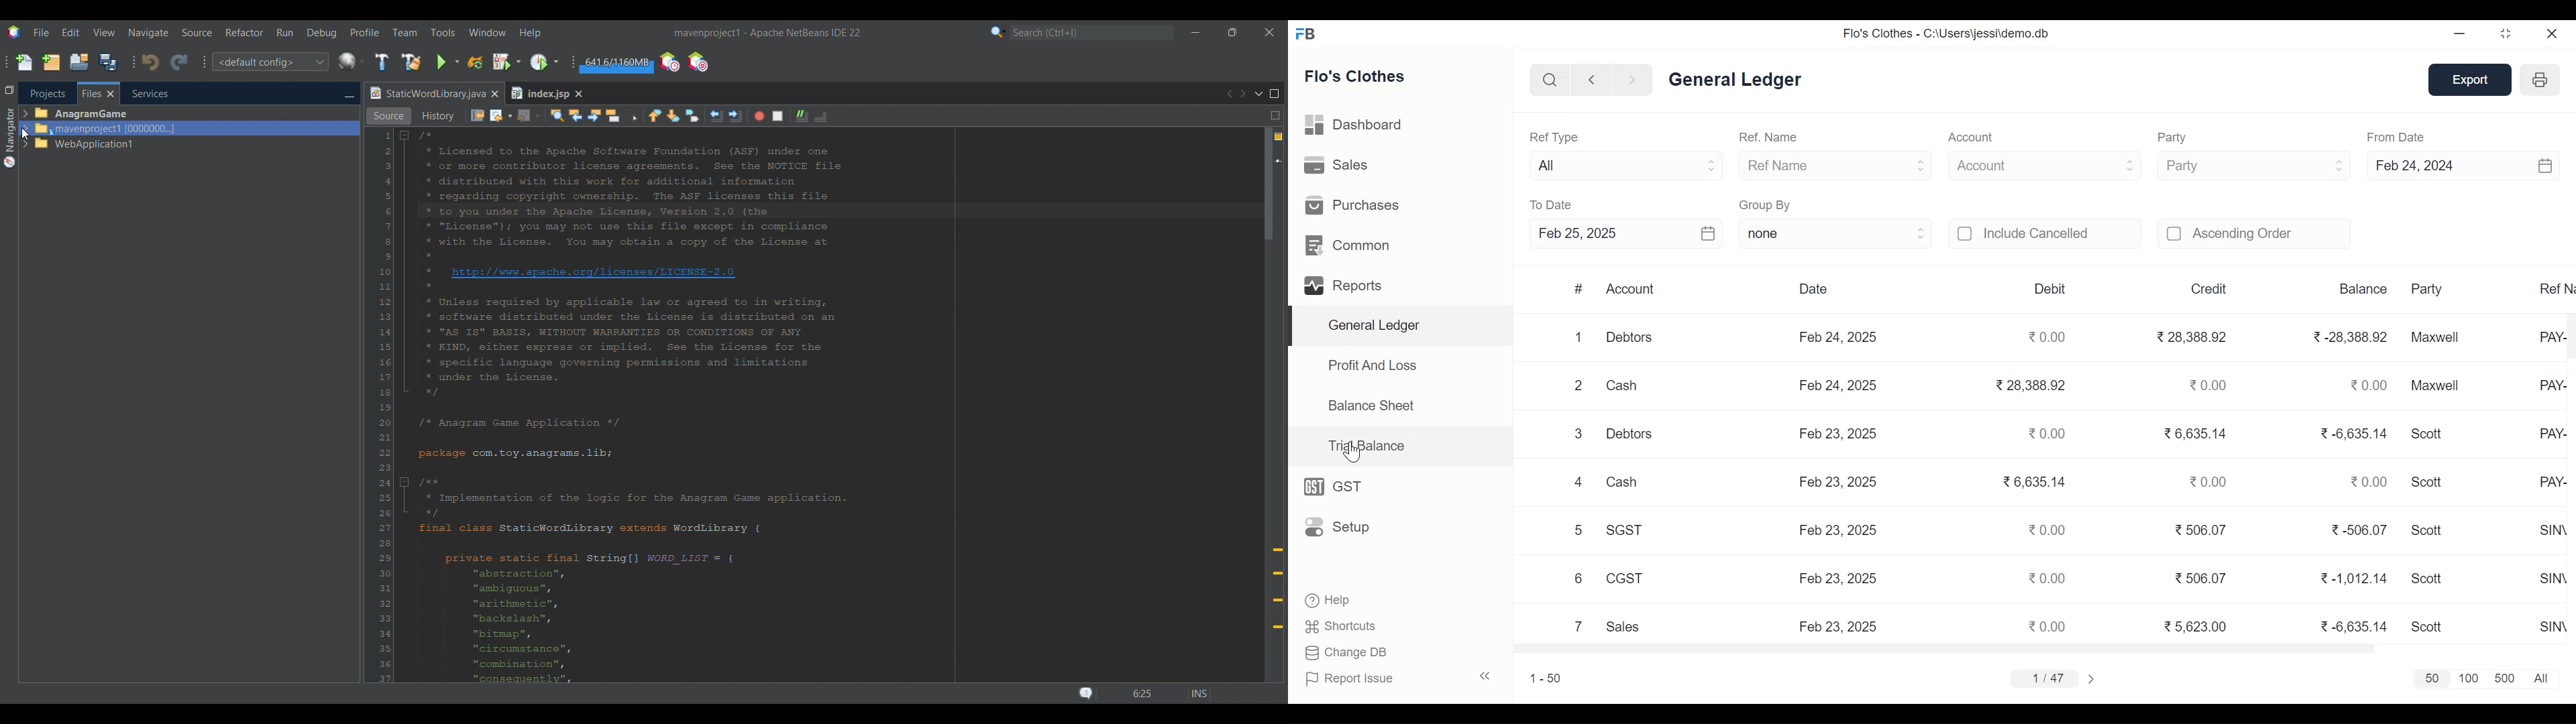 This screenshot has height=728, width=2576. What do you see at coordinates (2210, 481) in the screenshot?
I see `0.00` at bounding box center [2210, 481].